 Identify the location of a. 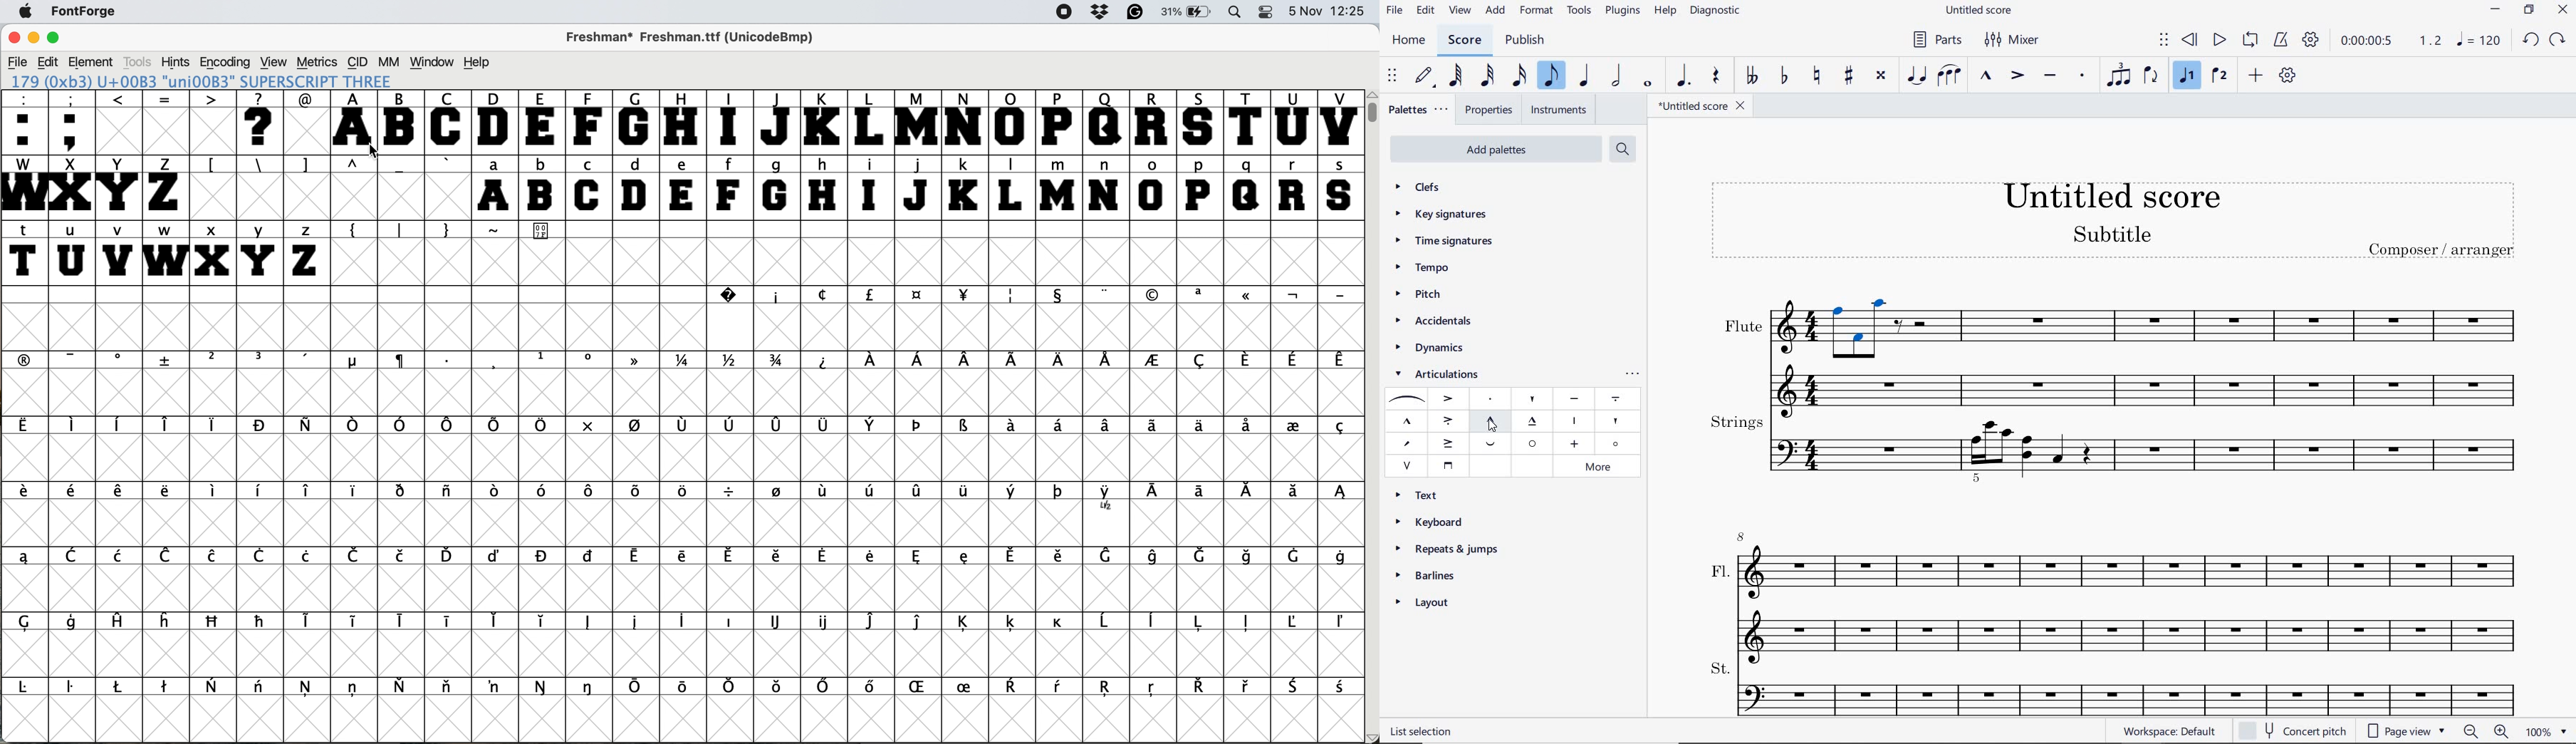
(496, 186).